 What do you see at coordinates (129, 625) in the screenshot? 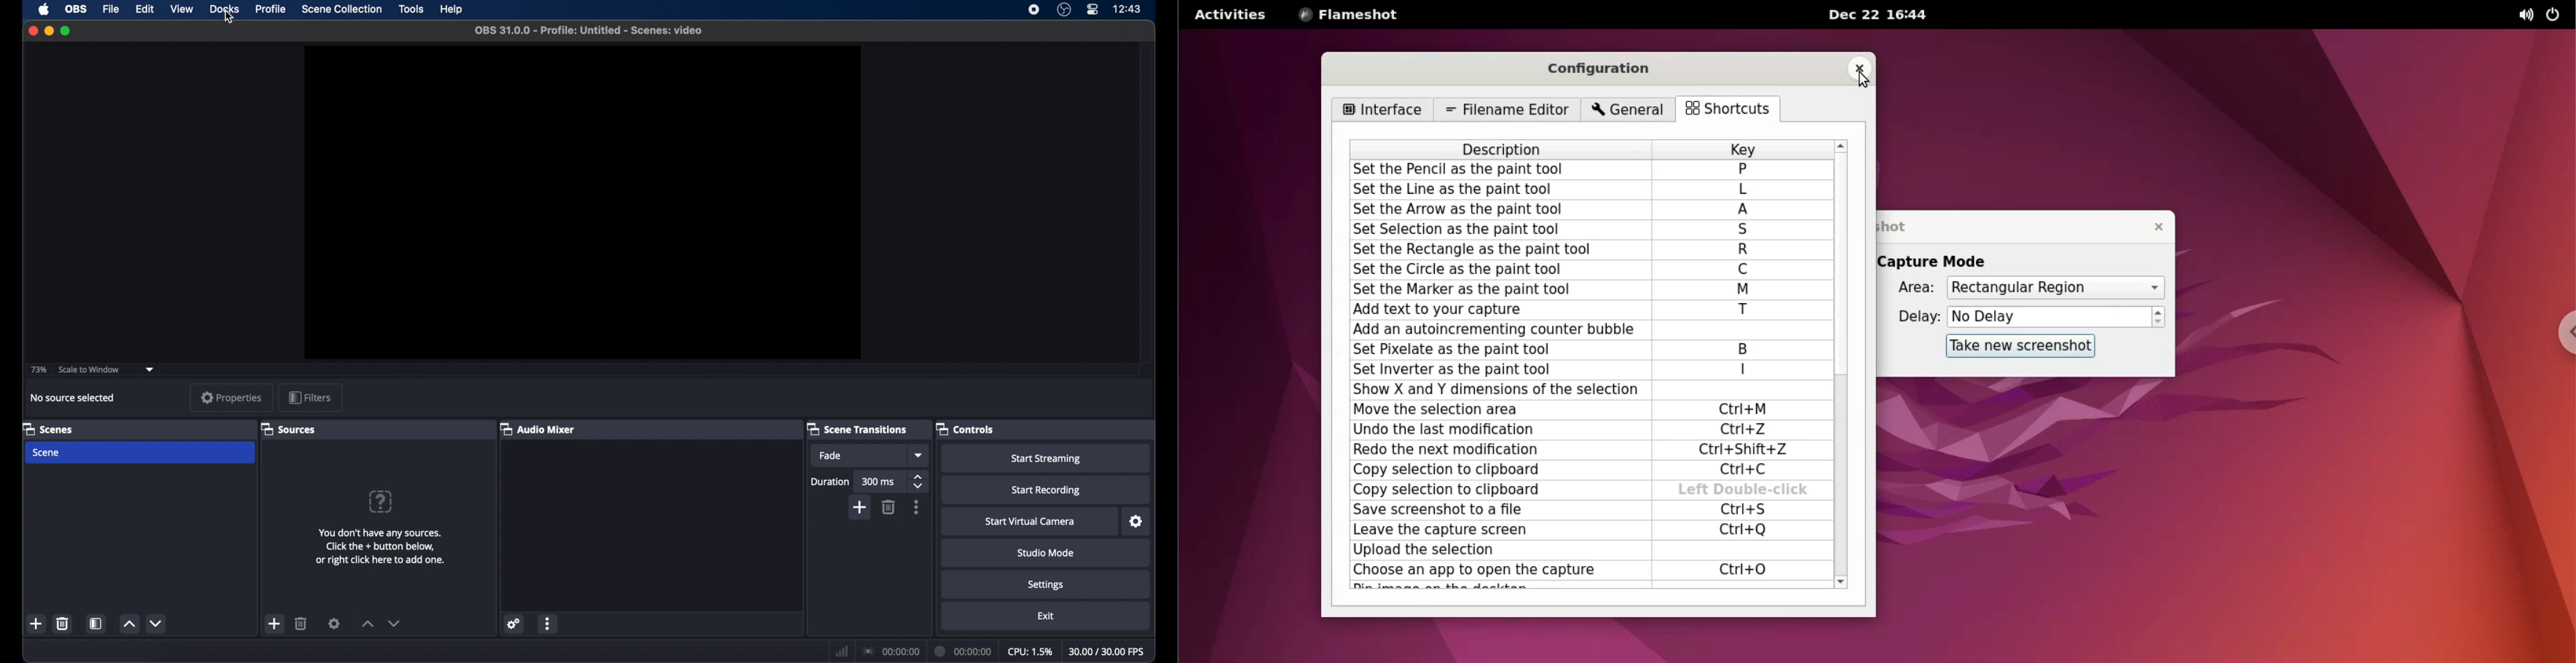
I see `increment` at bounding box center [129, 625].